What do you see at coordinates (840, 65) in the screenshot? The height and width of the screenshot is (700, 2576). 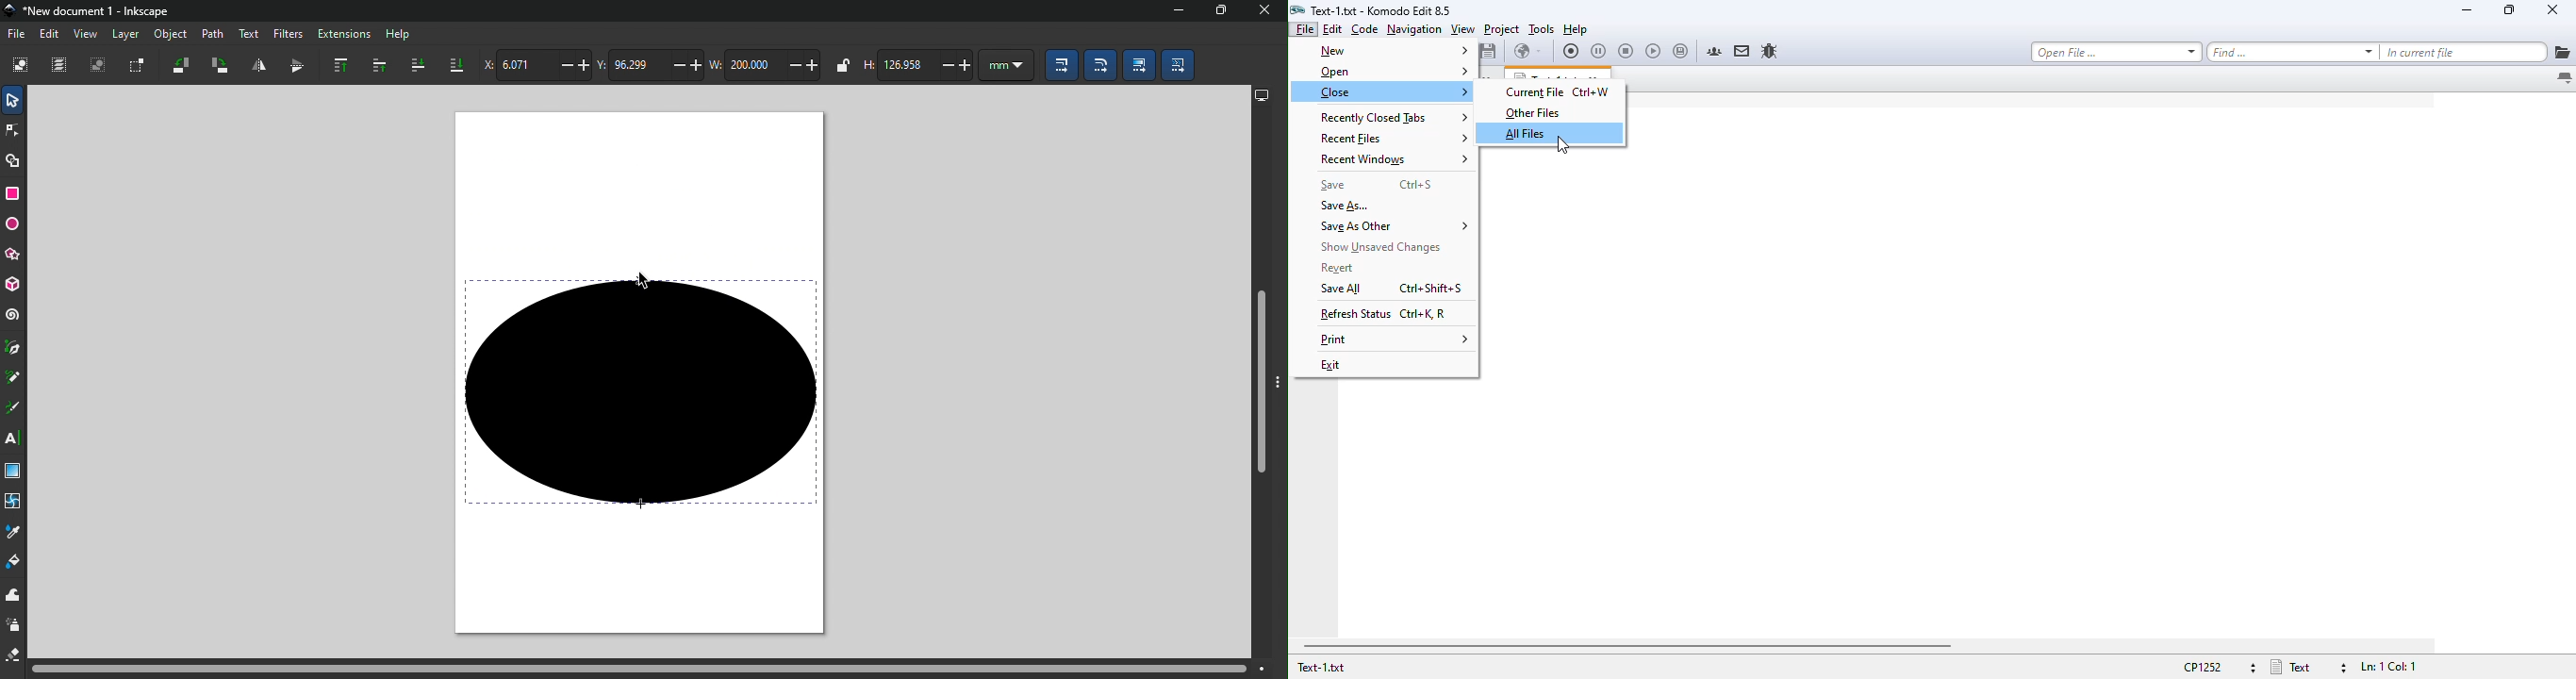 I see `when locked, change width and height by same proportion` at bounding box center [840, 65].